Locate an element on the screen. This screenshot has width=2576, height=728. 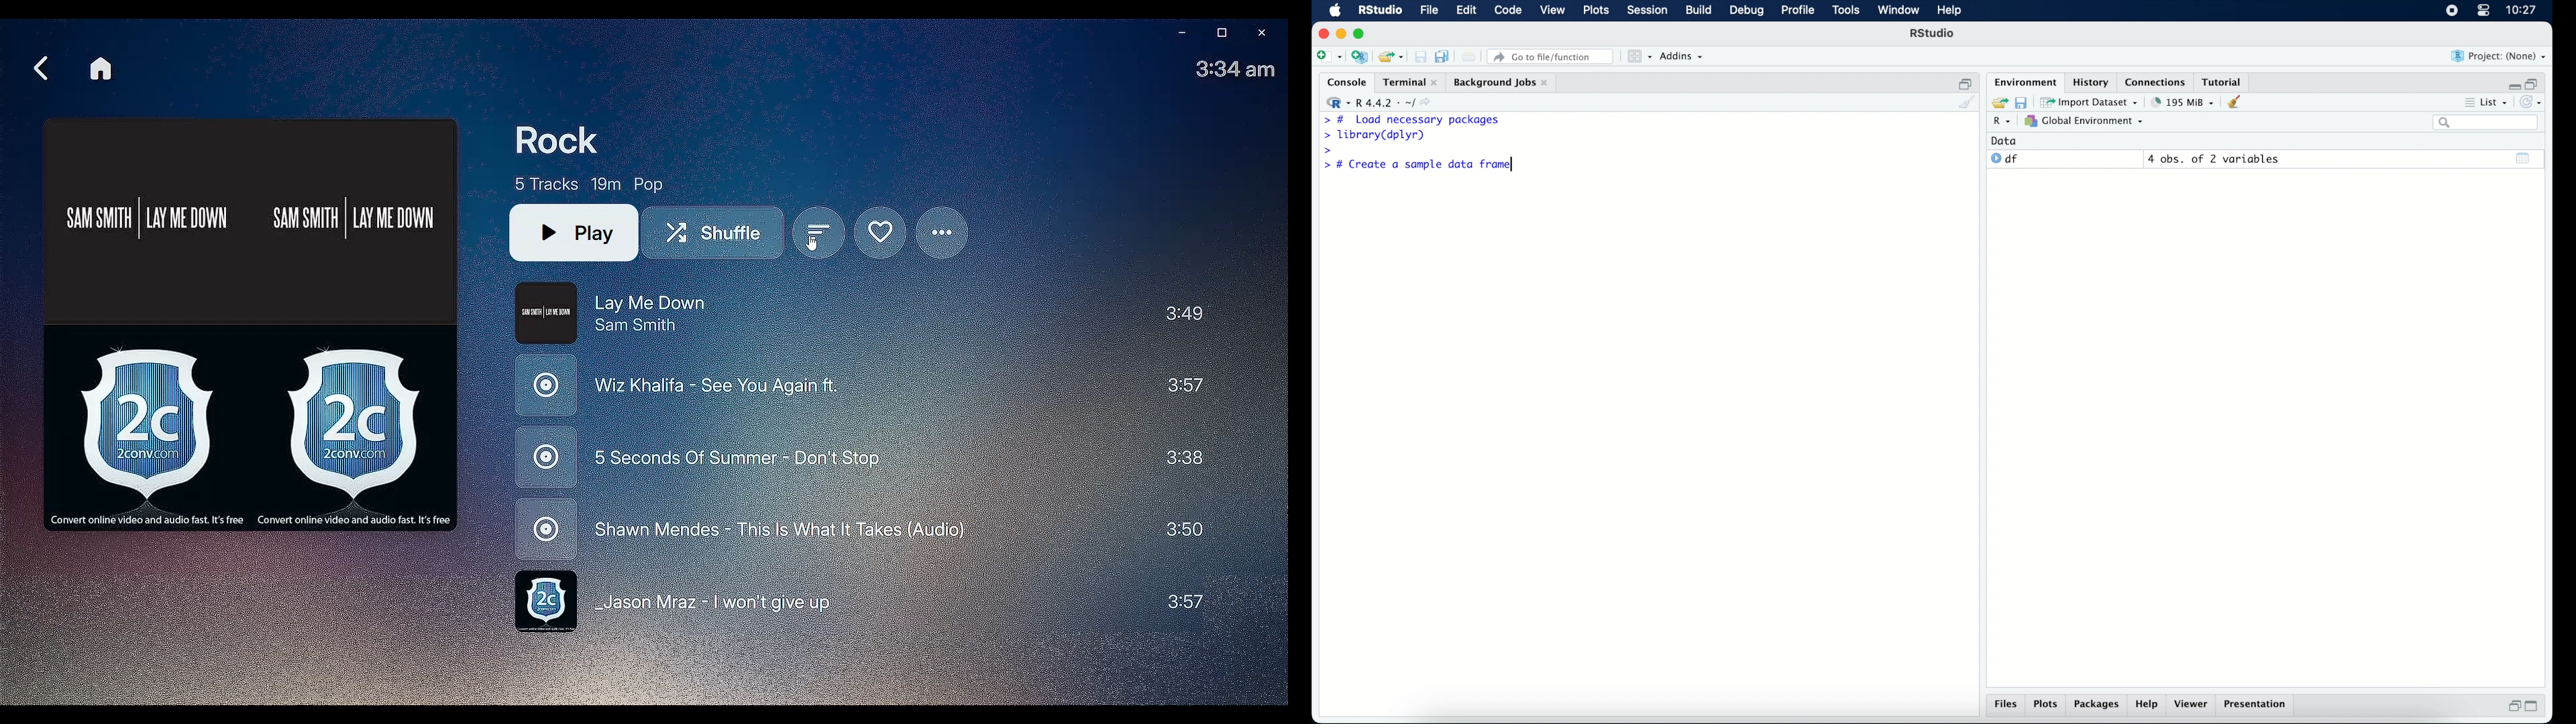
load existing project is located at coordinates (1390, 57).